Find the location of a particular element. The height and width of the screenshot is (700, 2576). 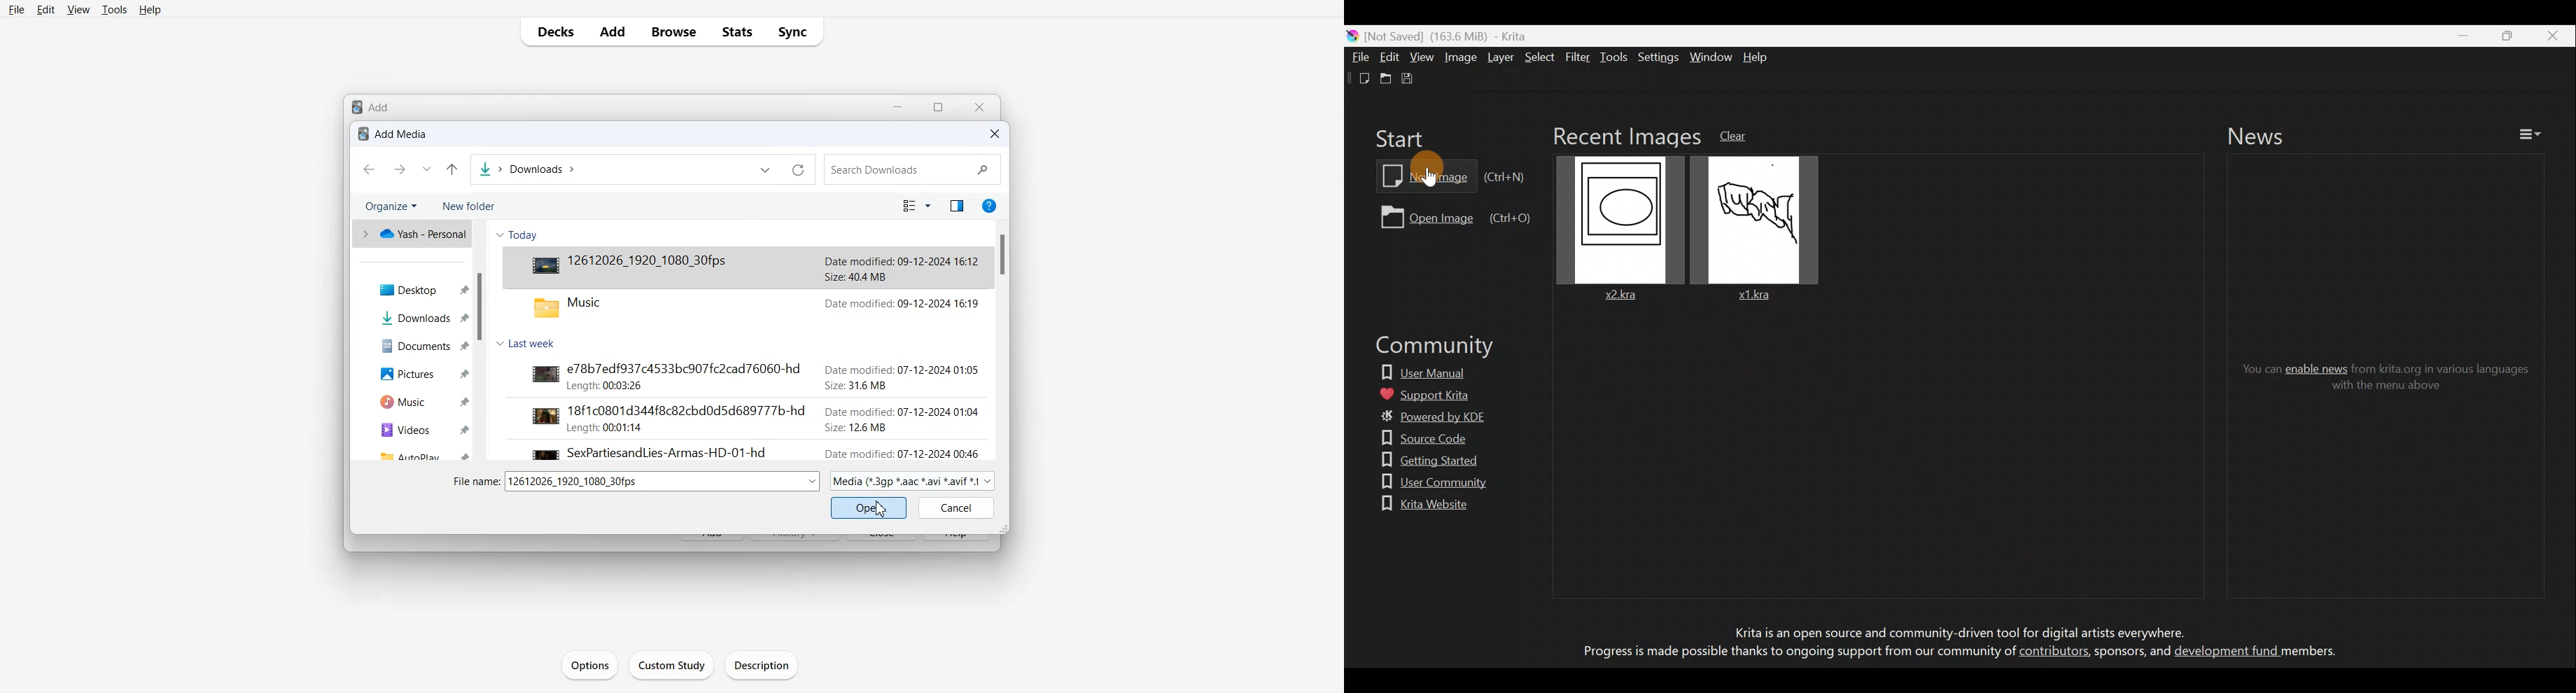

Close is located at coordinates (995, 133).